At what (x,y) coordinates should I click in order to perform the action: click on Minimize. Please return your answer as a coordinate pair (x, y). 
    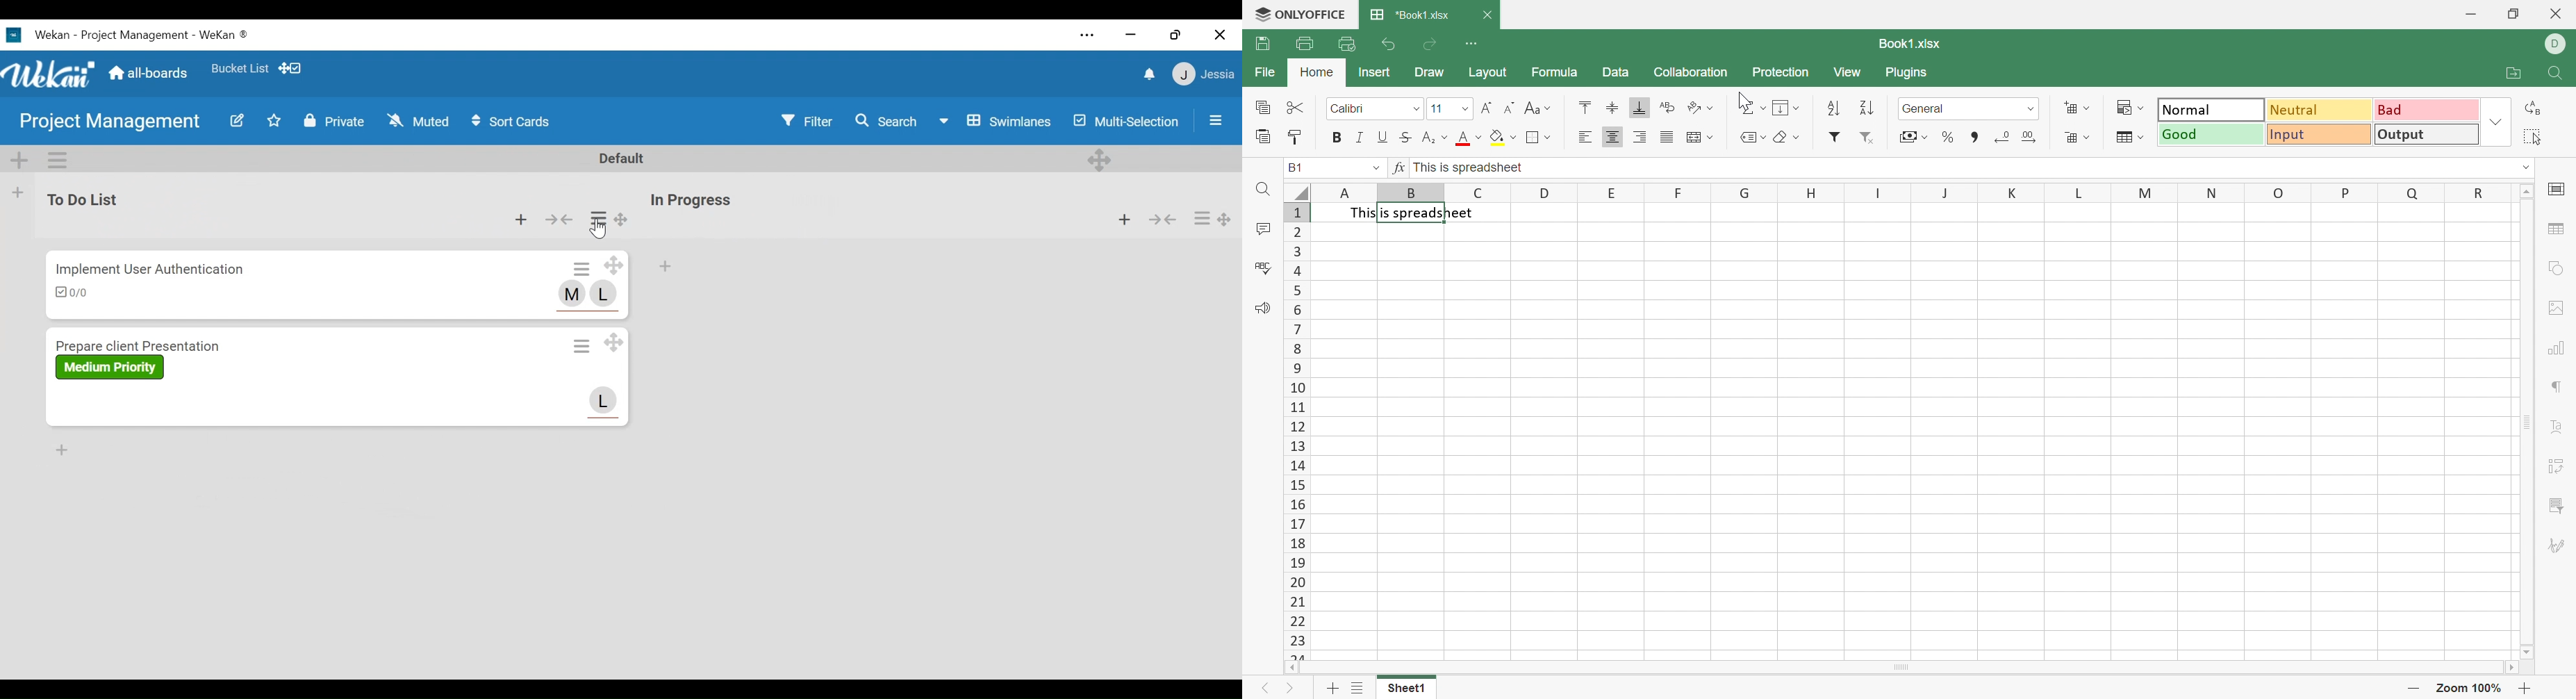
    Looking at the image, I should click on (2470, 14).